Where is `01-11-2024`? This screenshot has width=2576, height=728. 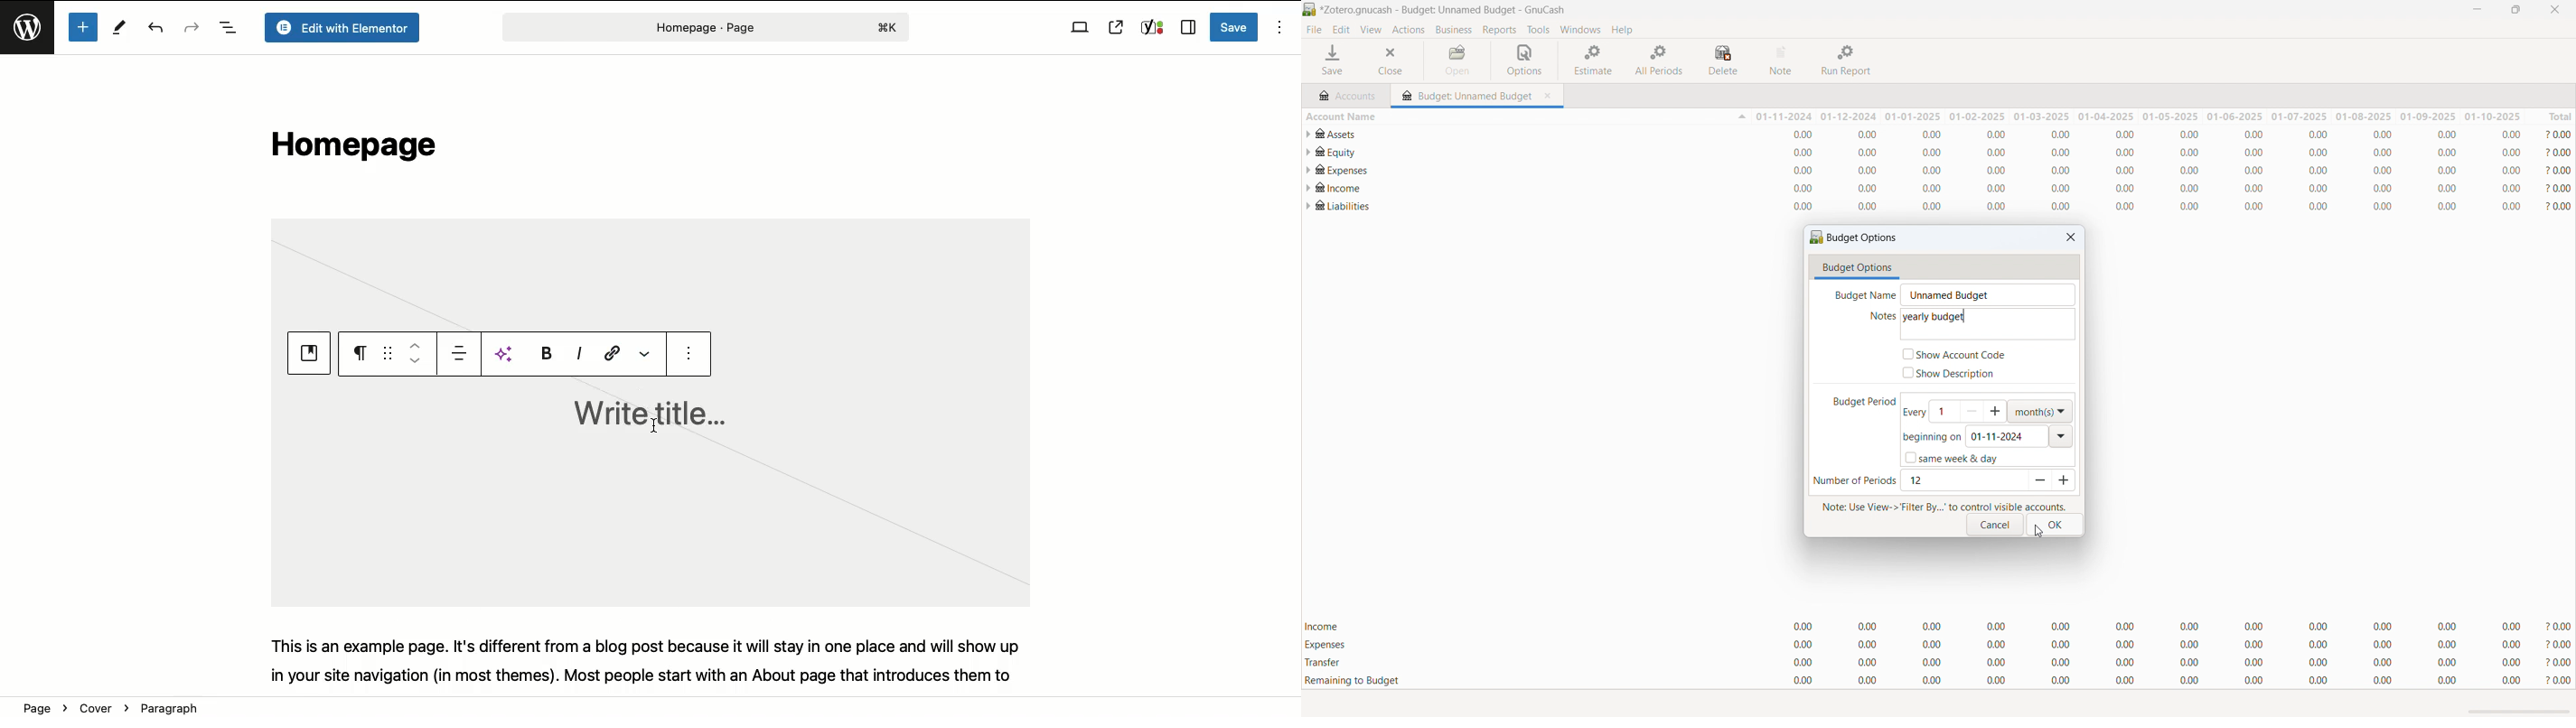
01-11-2024 is located at coordinates (1783, 117).